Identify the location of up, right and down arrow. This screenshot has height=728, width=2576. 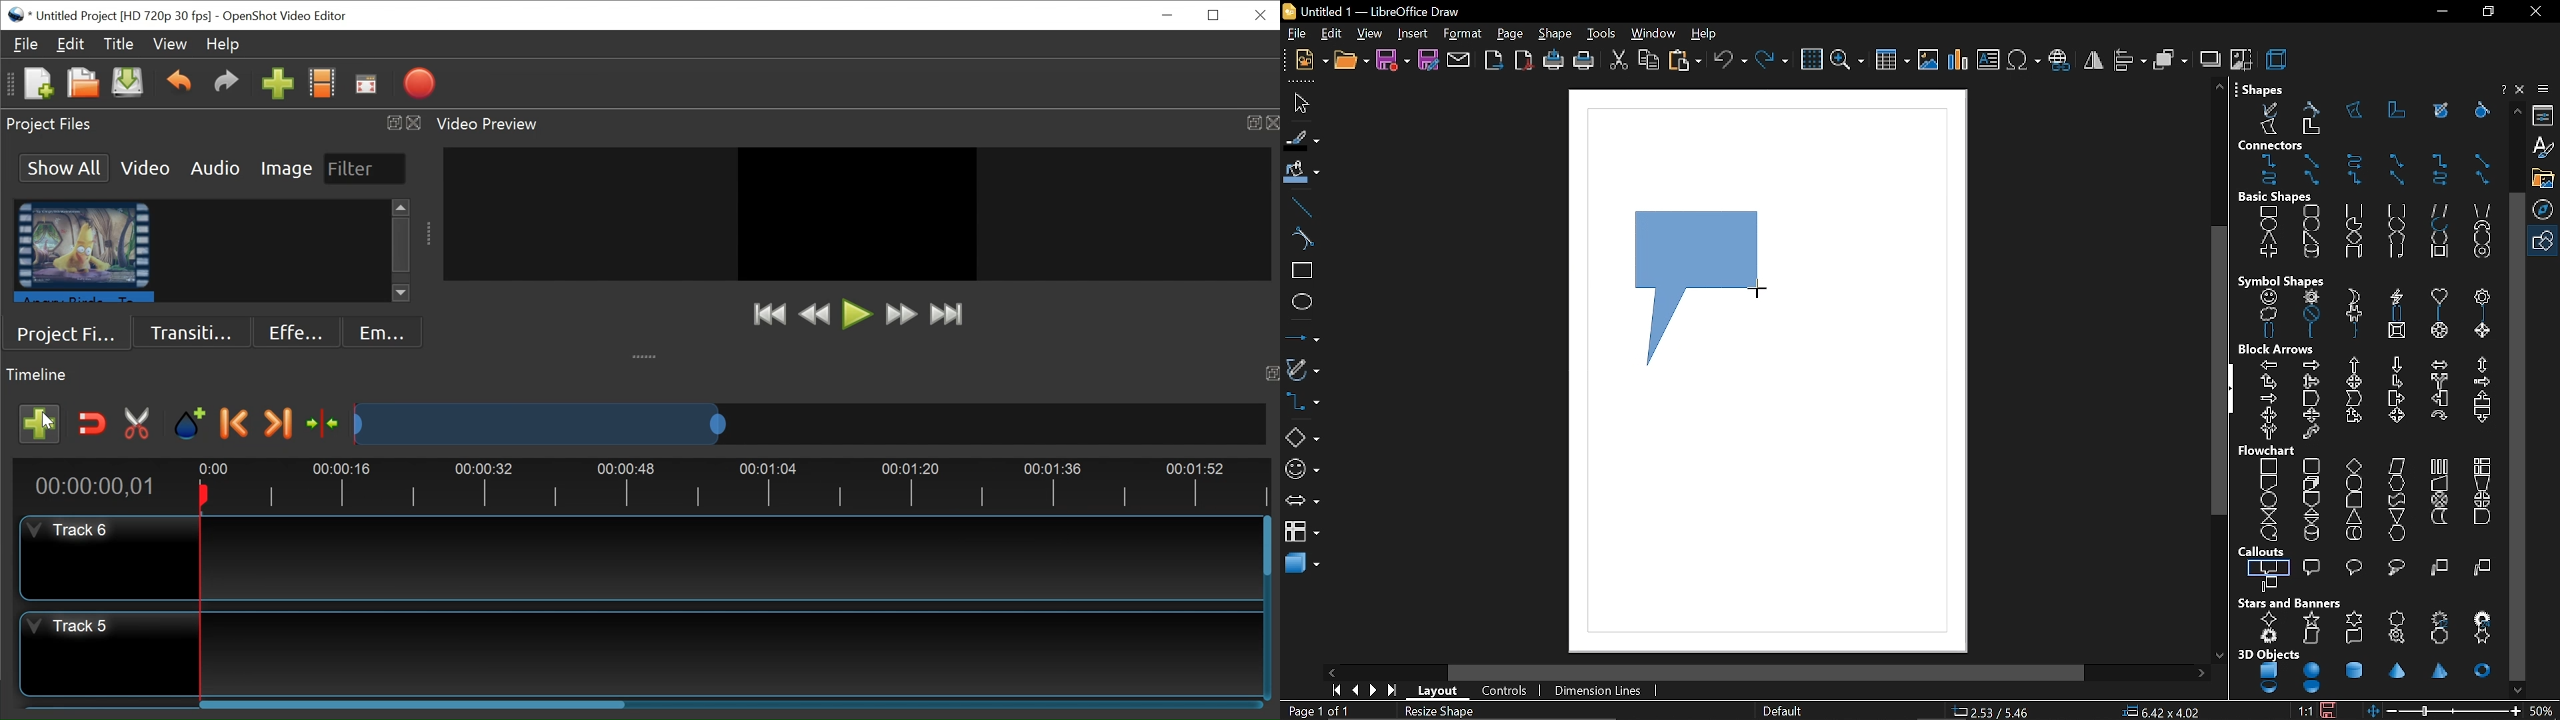
(2310, 381).